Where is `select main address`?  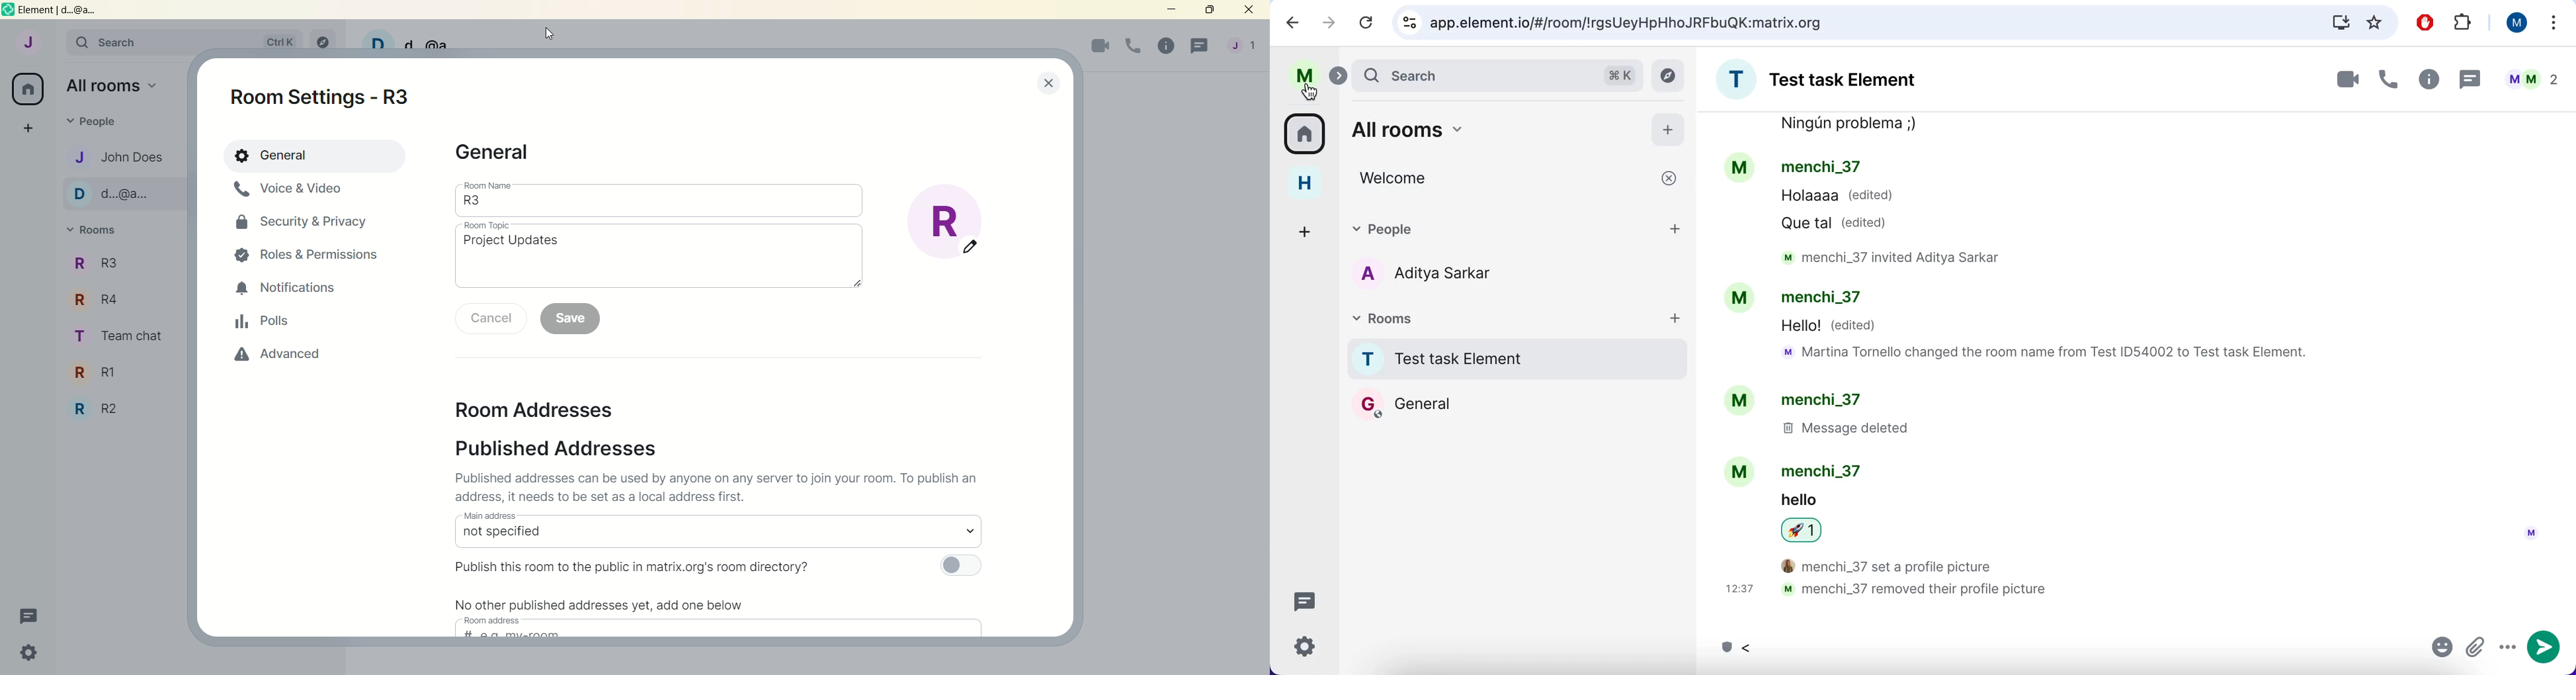
select main address is located at coordinates (713, 537).